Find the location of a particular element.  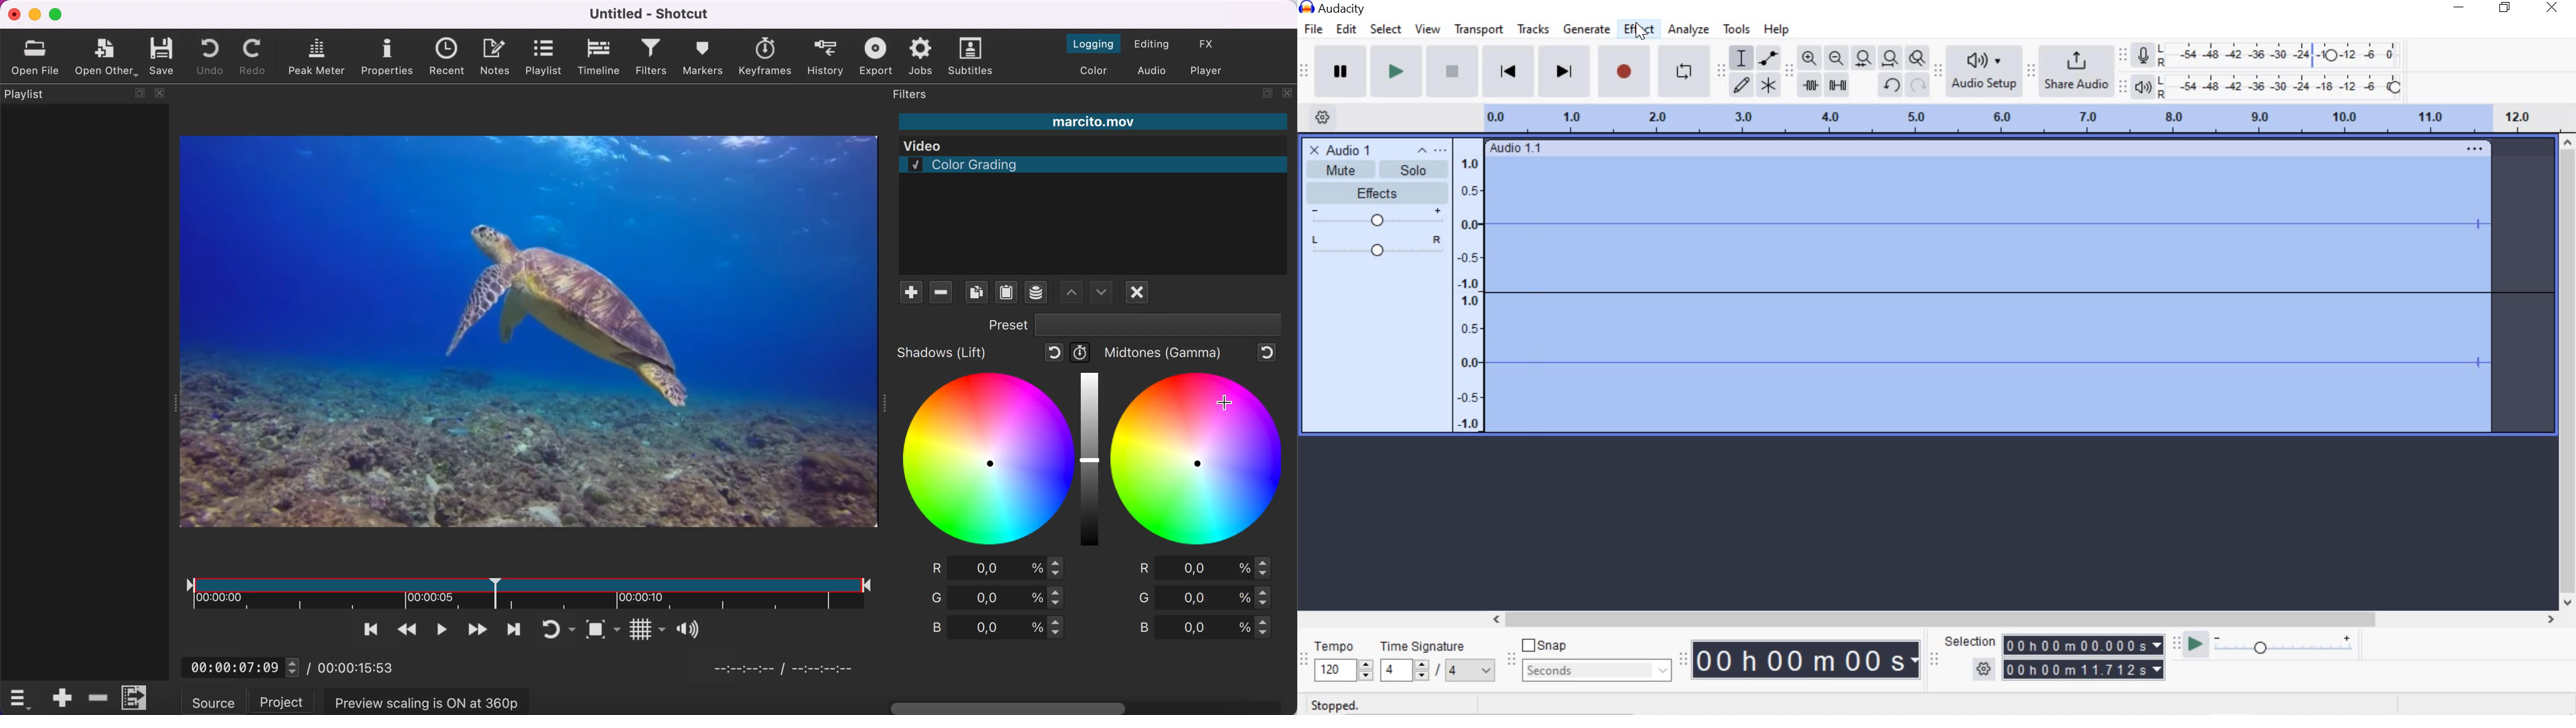

Pan is located at coordinates (1376, 248).